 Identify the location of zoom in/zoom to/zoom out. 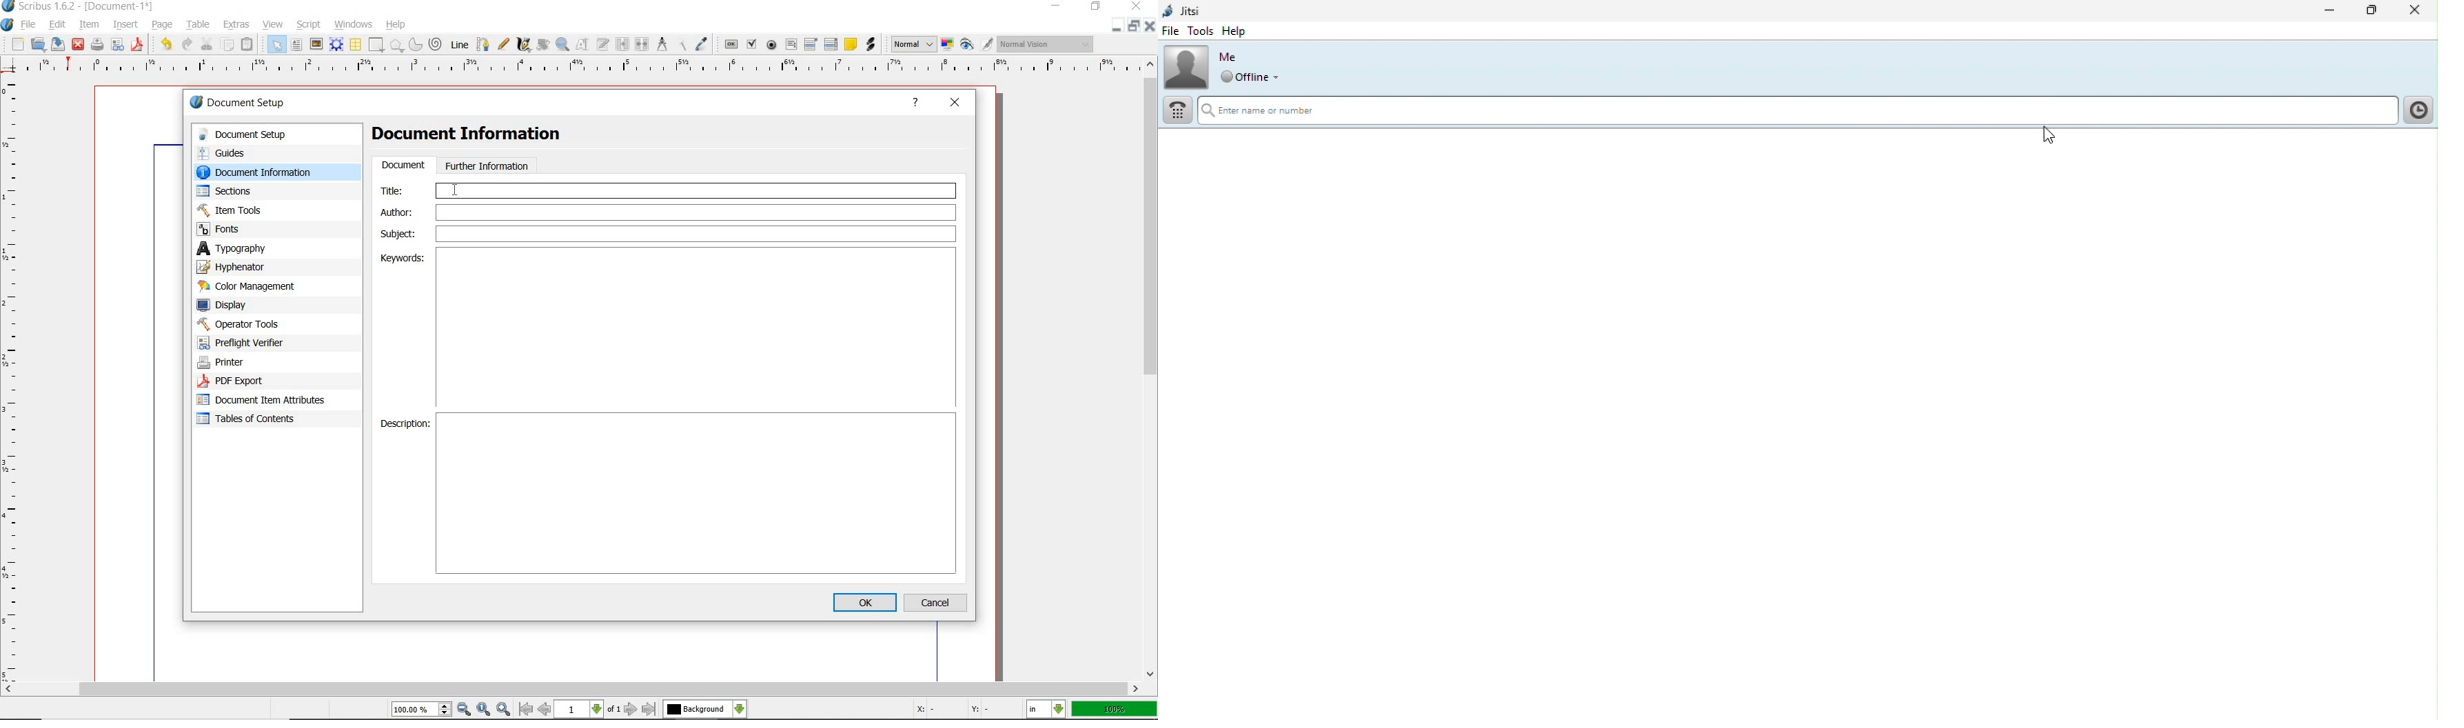
(453, 709).